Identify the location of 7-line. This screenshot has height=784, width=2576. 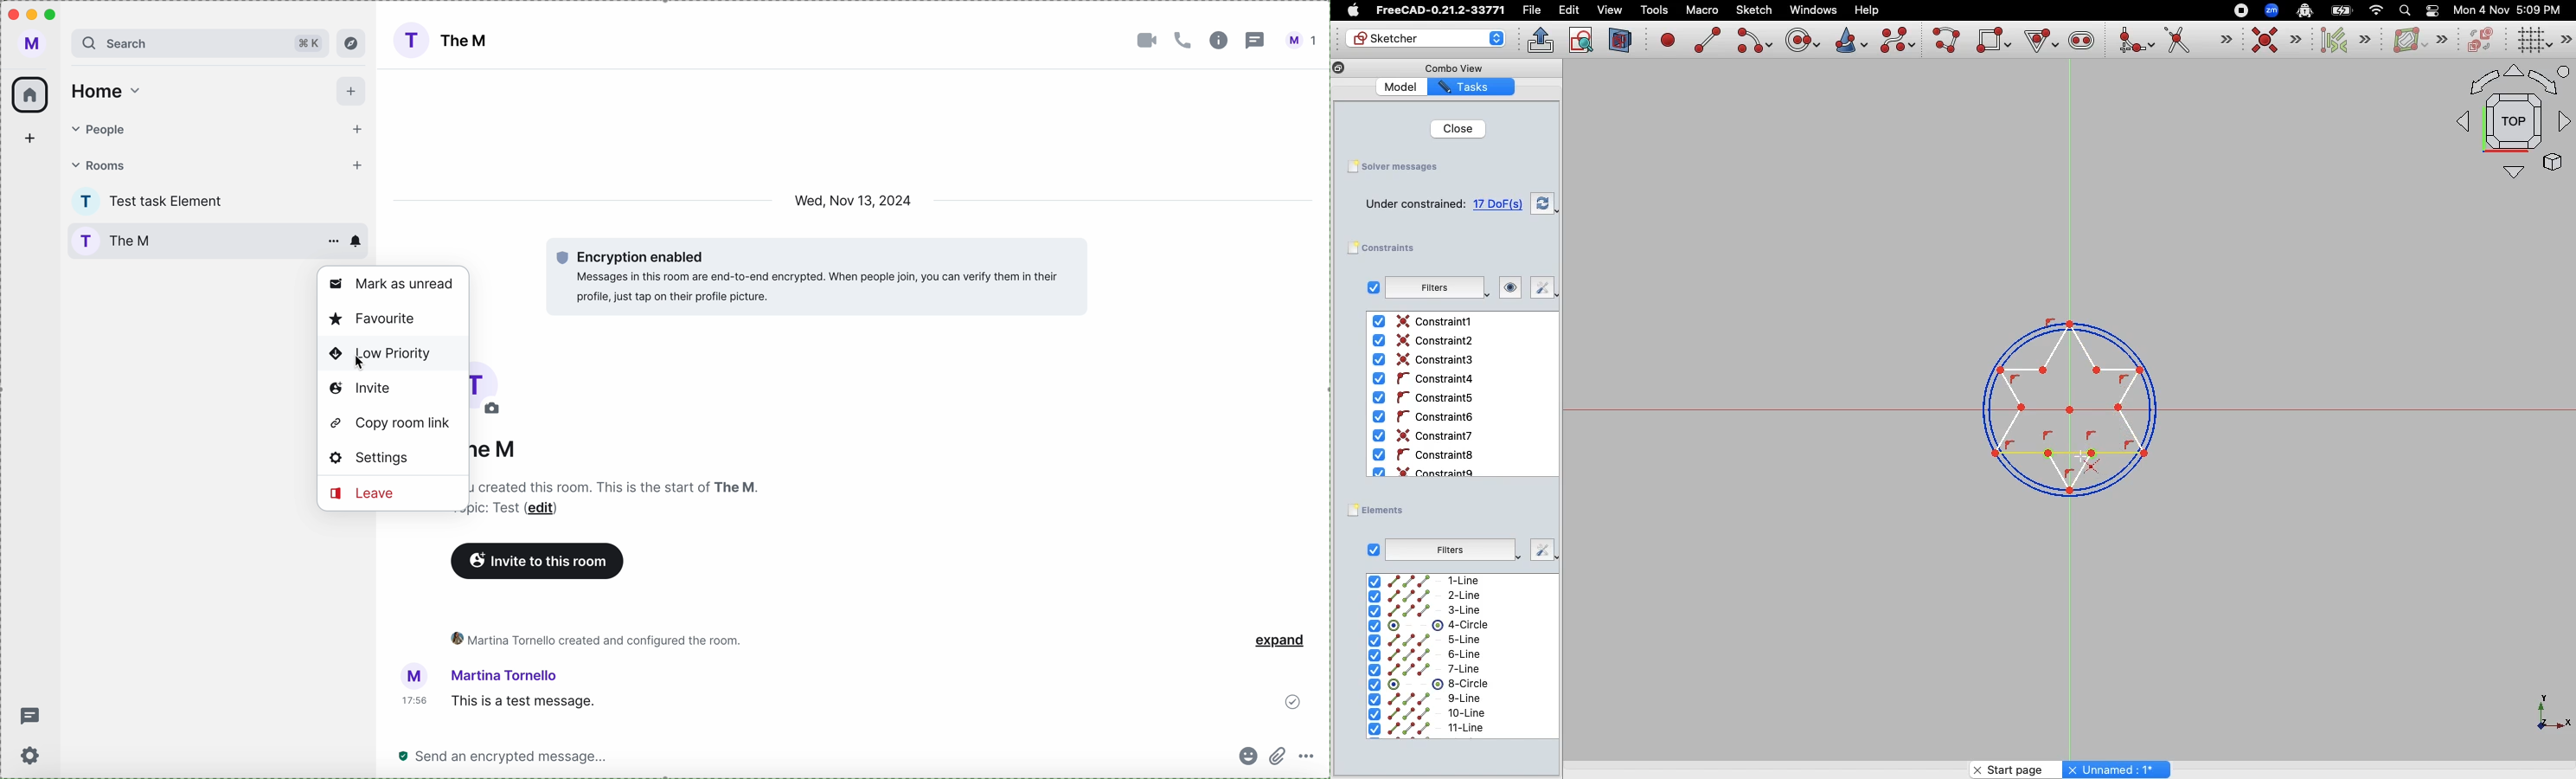
(1426, 669).